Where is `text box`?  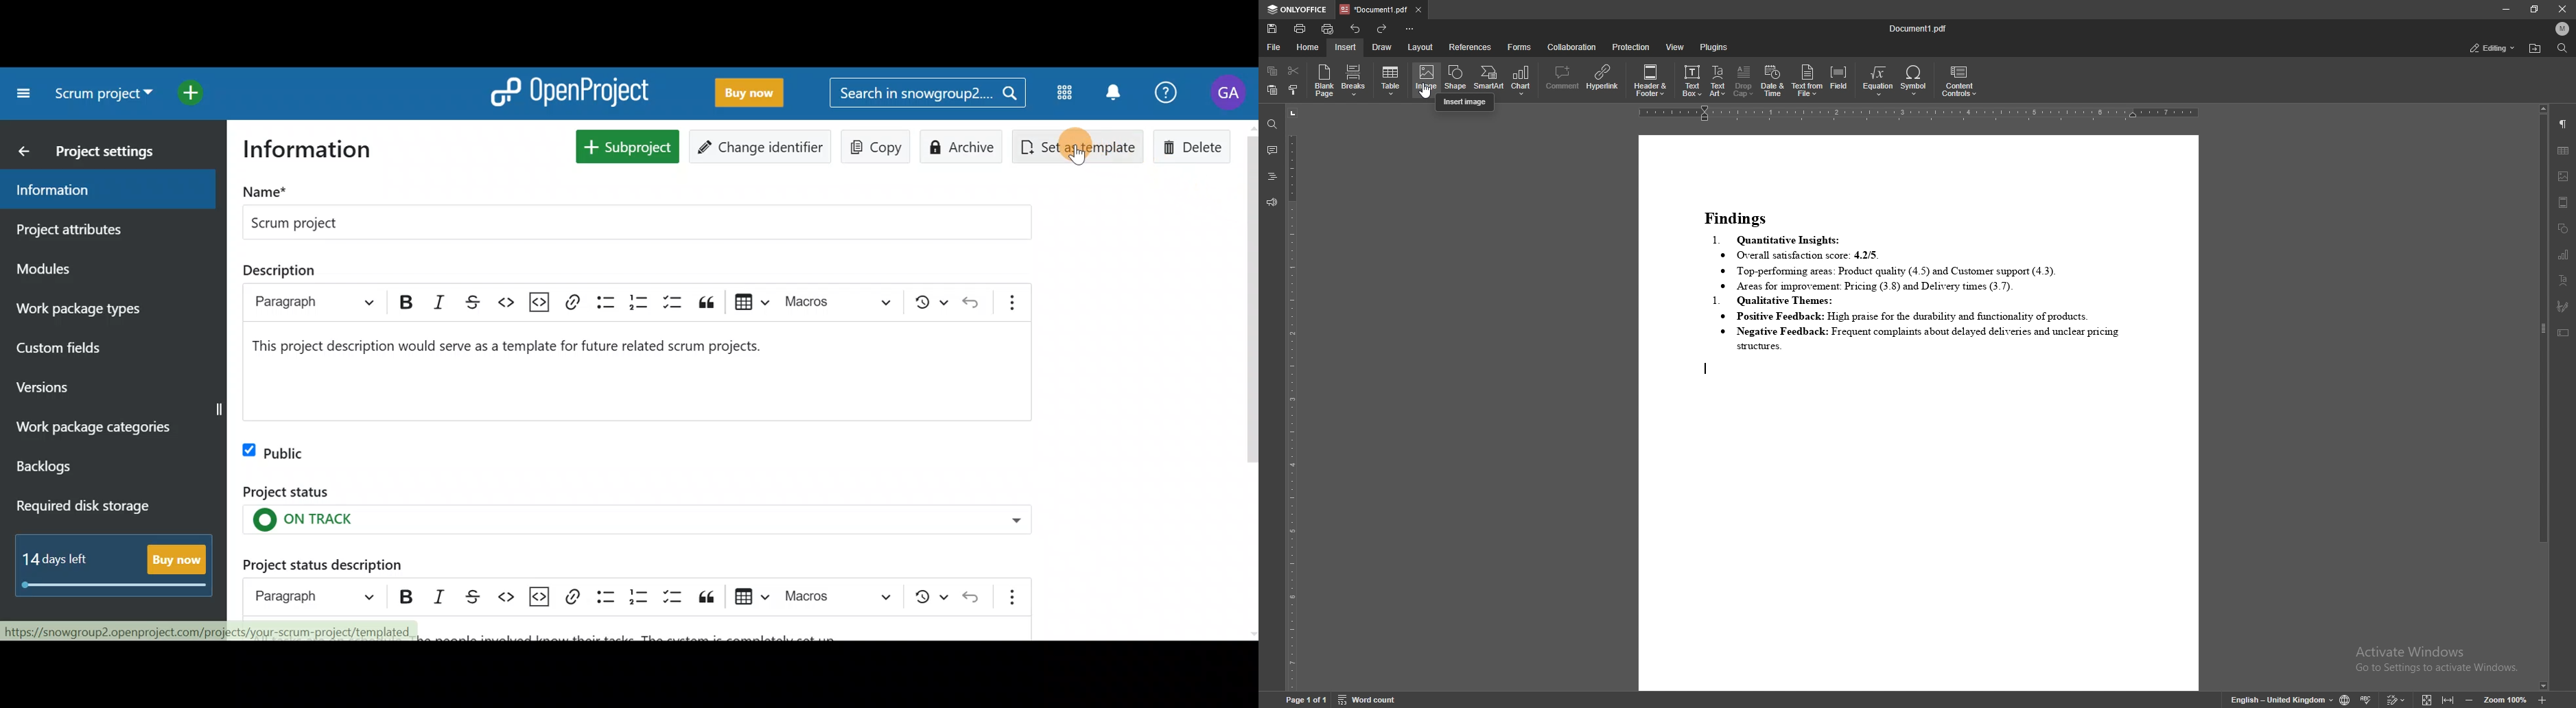 text box is located at coordinates (1691, 81).